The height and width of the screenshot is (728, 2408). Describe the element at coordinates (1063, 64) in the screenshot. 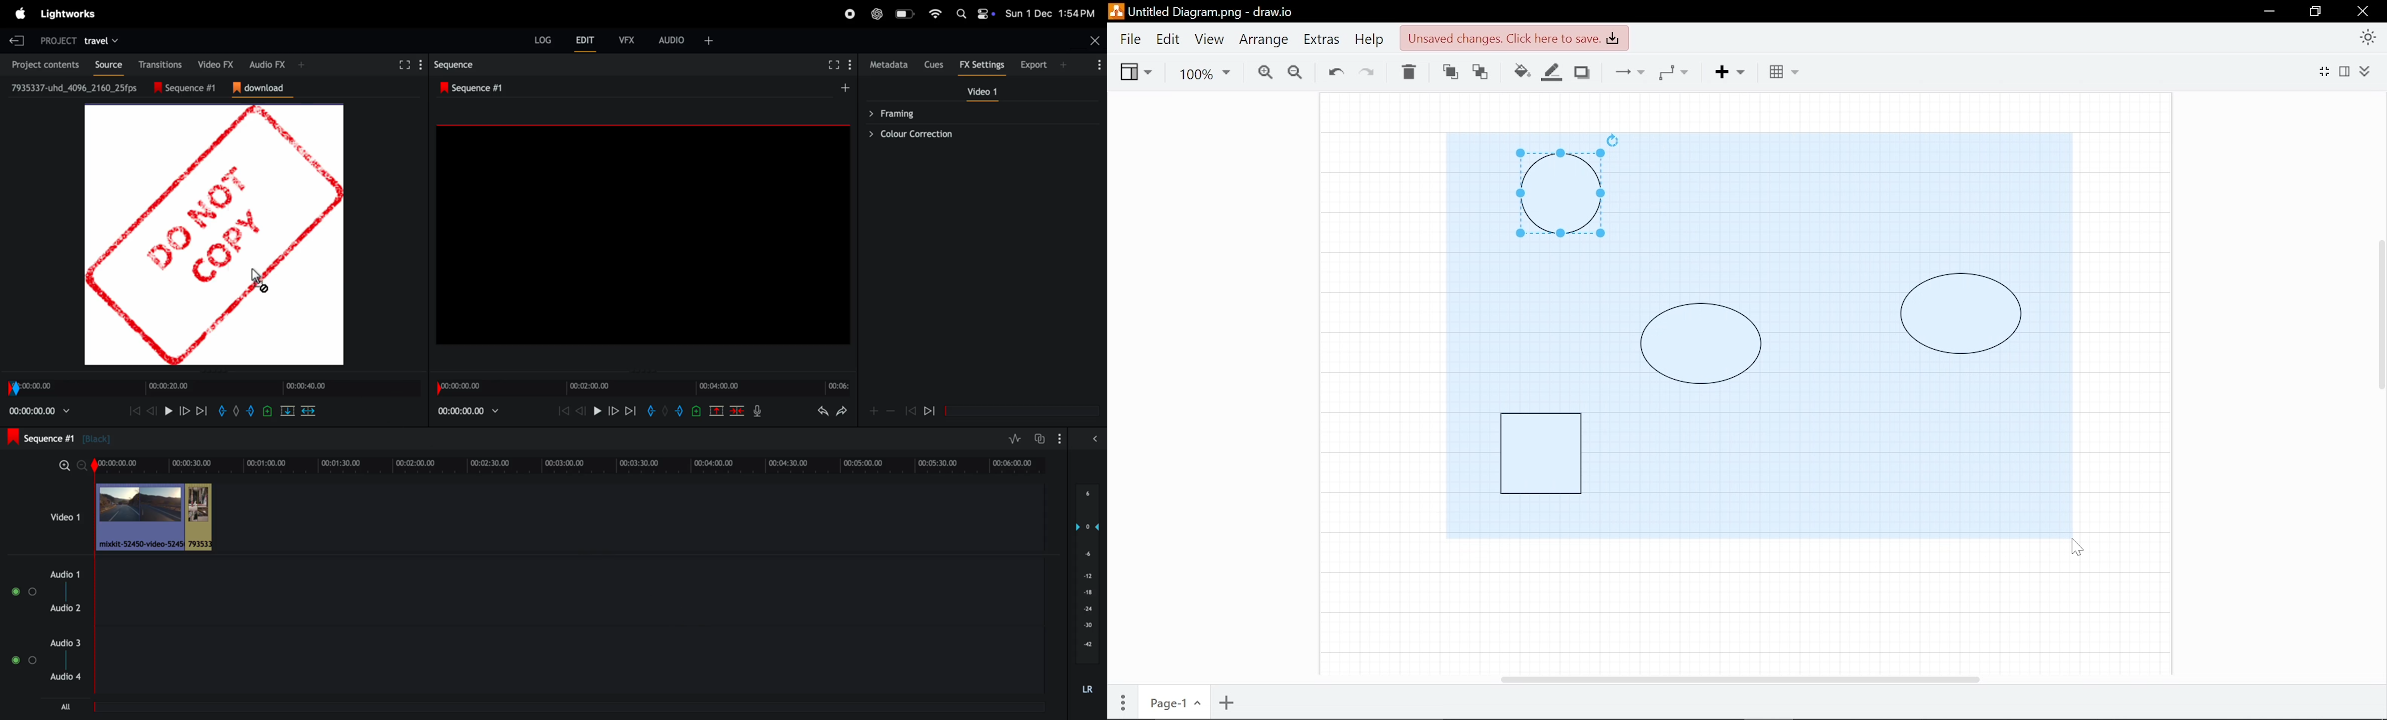

I see `Add` at that location.